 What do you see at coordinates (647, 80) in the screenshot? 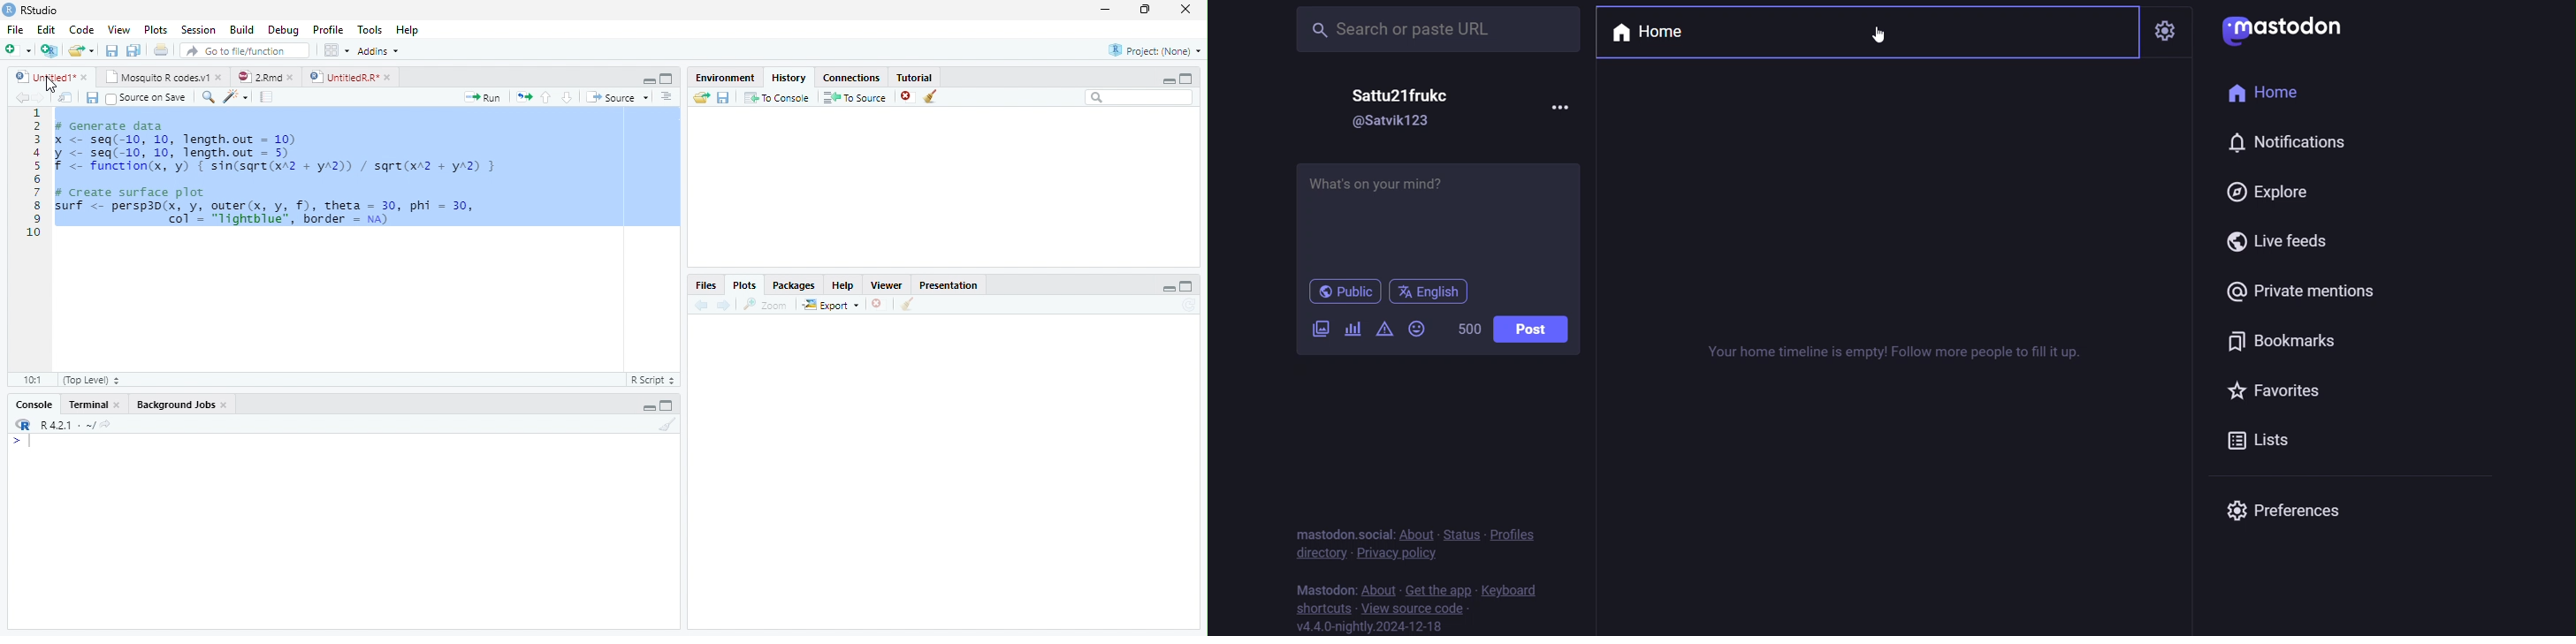
I see `Minimize` at bounding box center [647, 80].